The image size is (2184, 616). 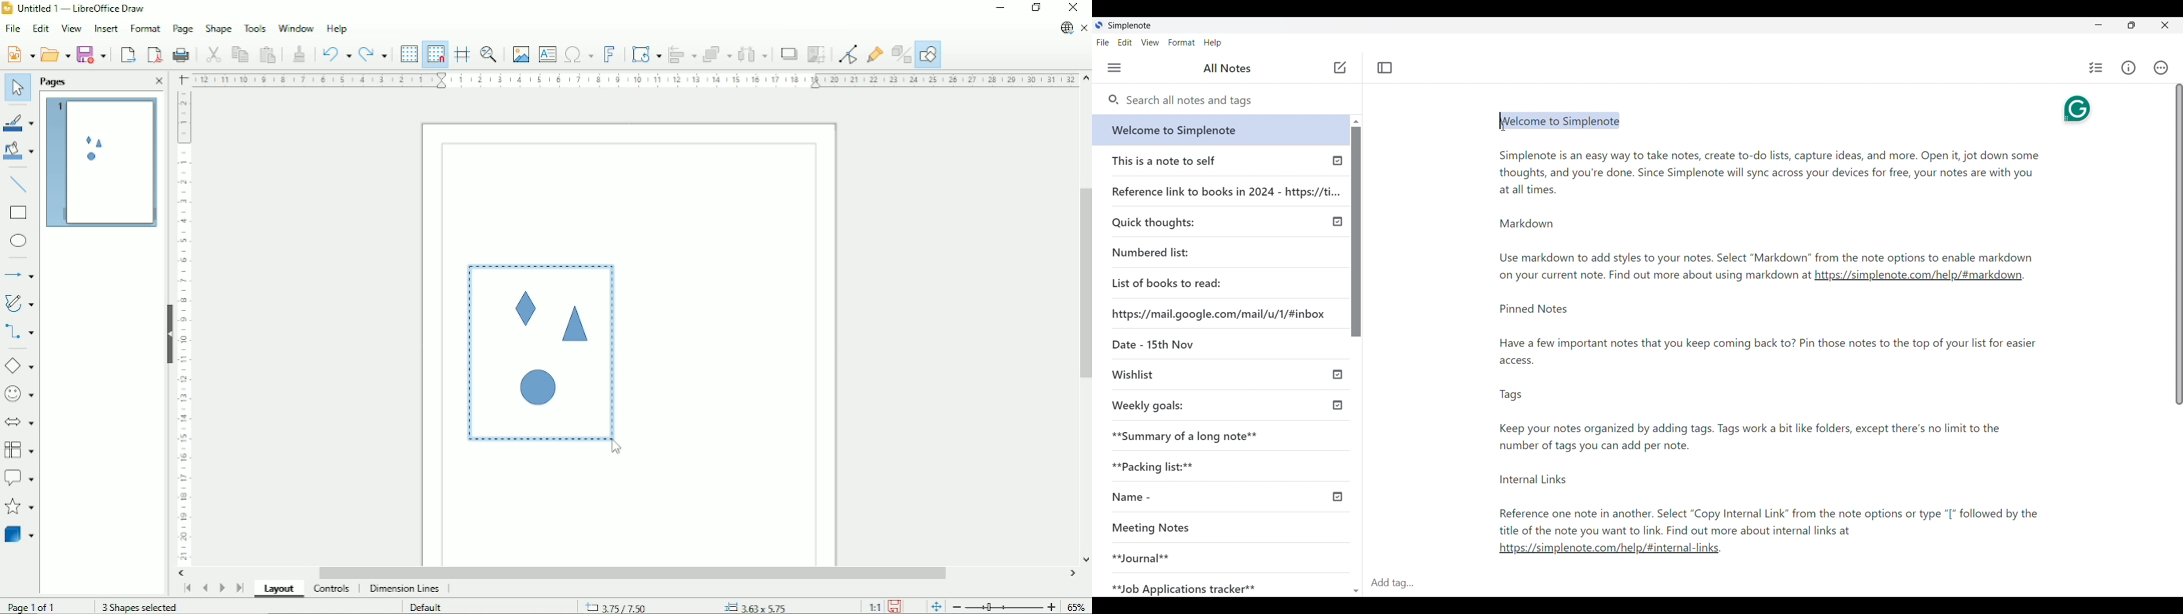 What do you see at coordinates (2167, 25) in the screenshot?
I see `Close interface` at bounding box center [2167, 25].